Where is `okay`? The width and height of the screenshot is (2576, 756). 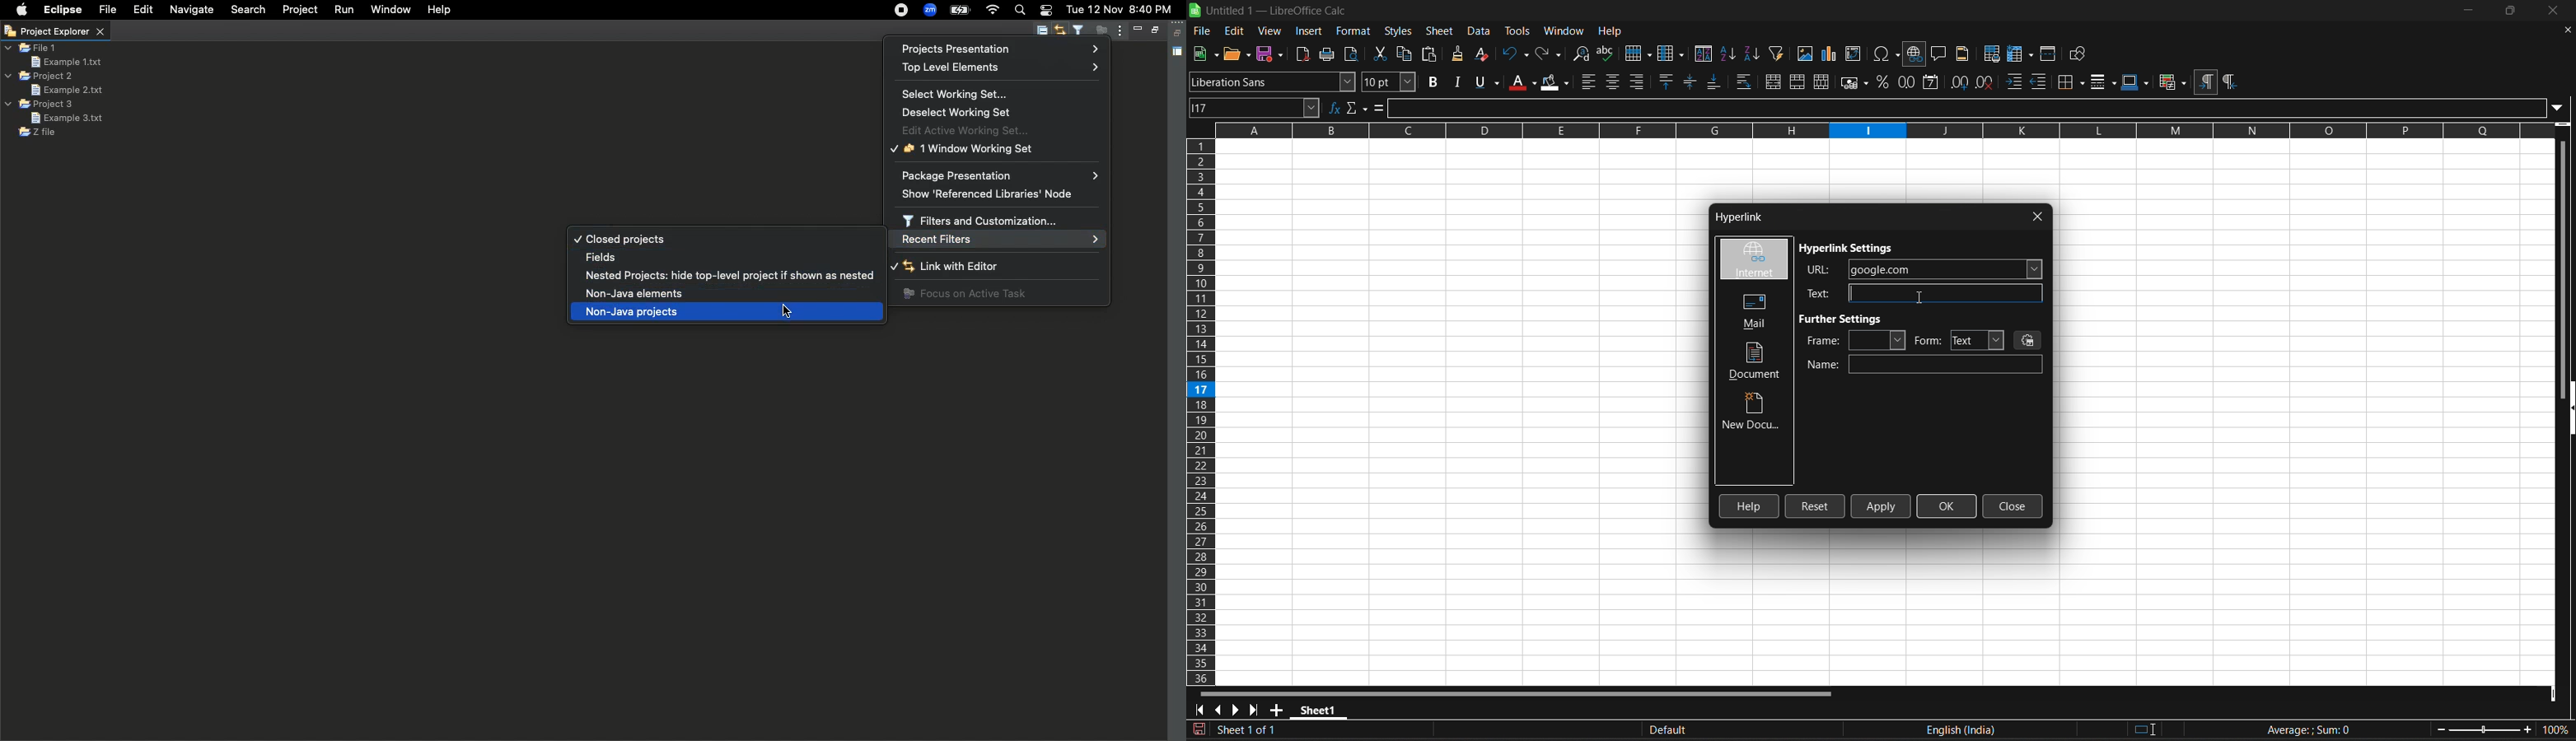
okay is located at coordinates (1947, 506).